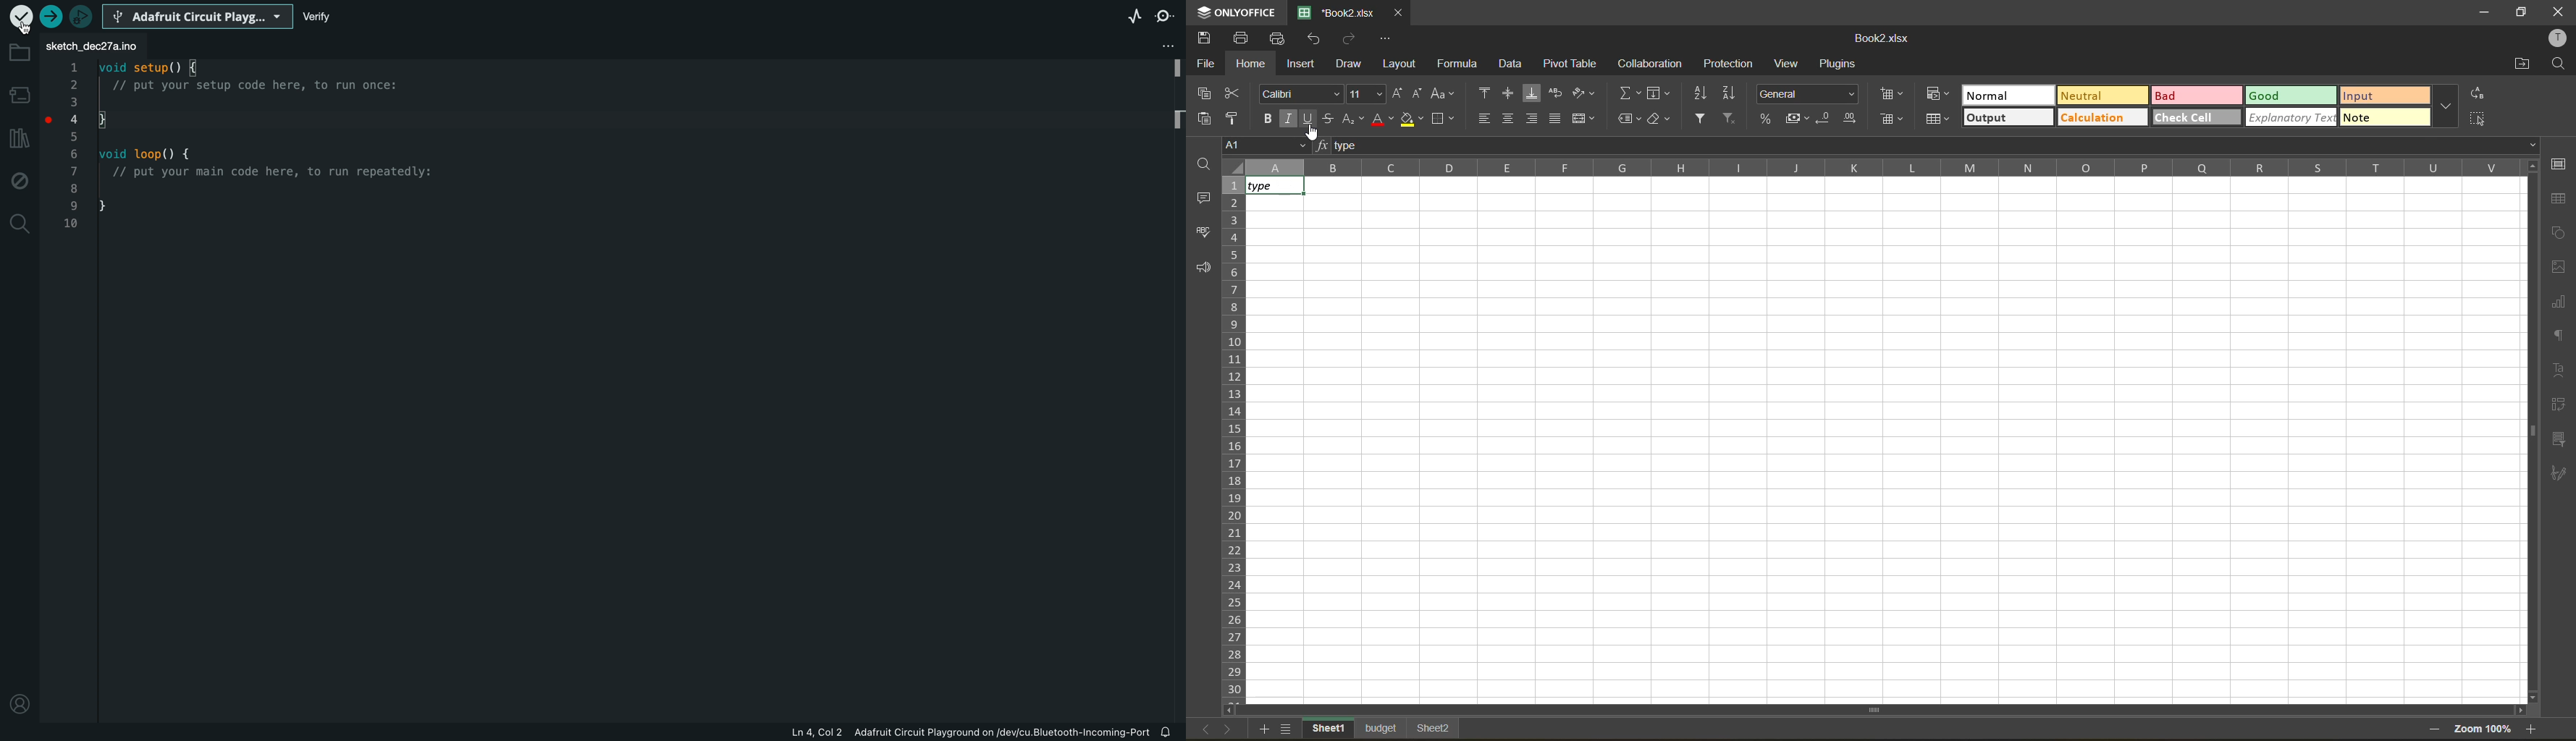  I want to click on good, so click(2296, 96).